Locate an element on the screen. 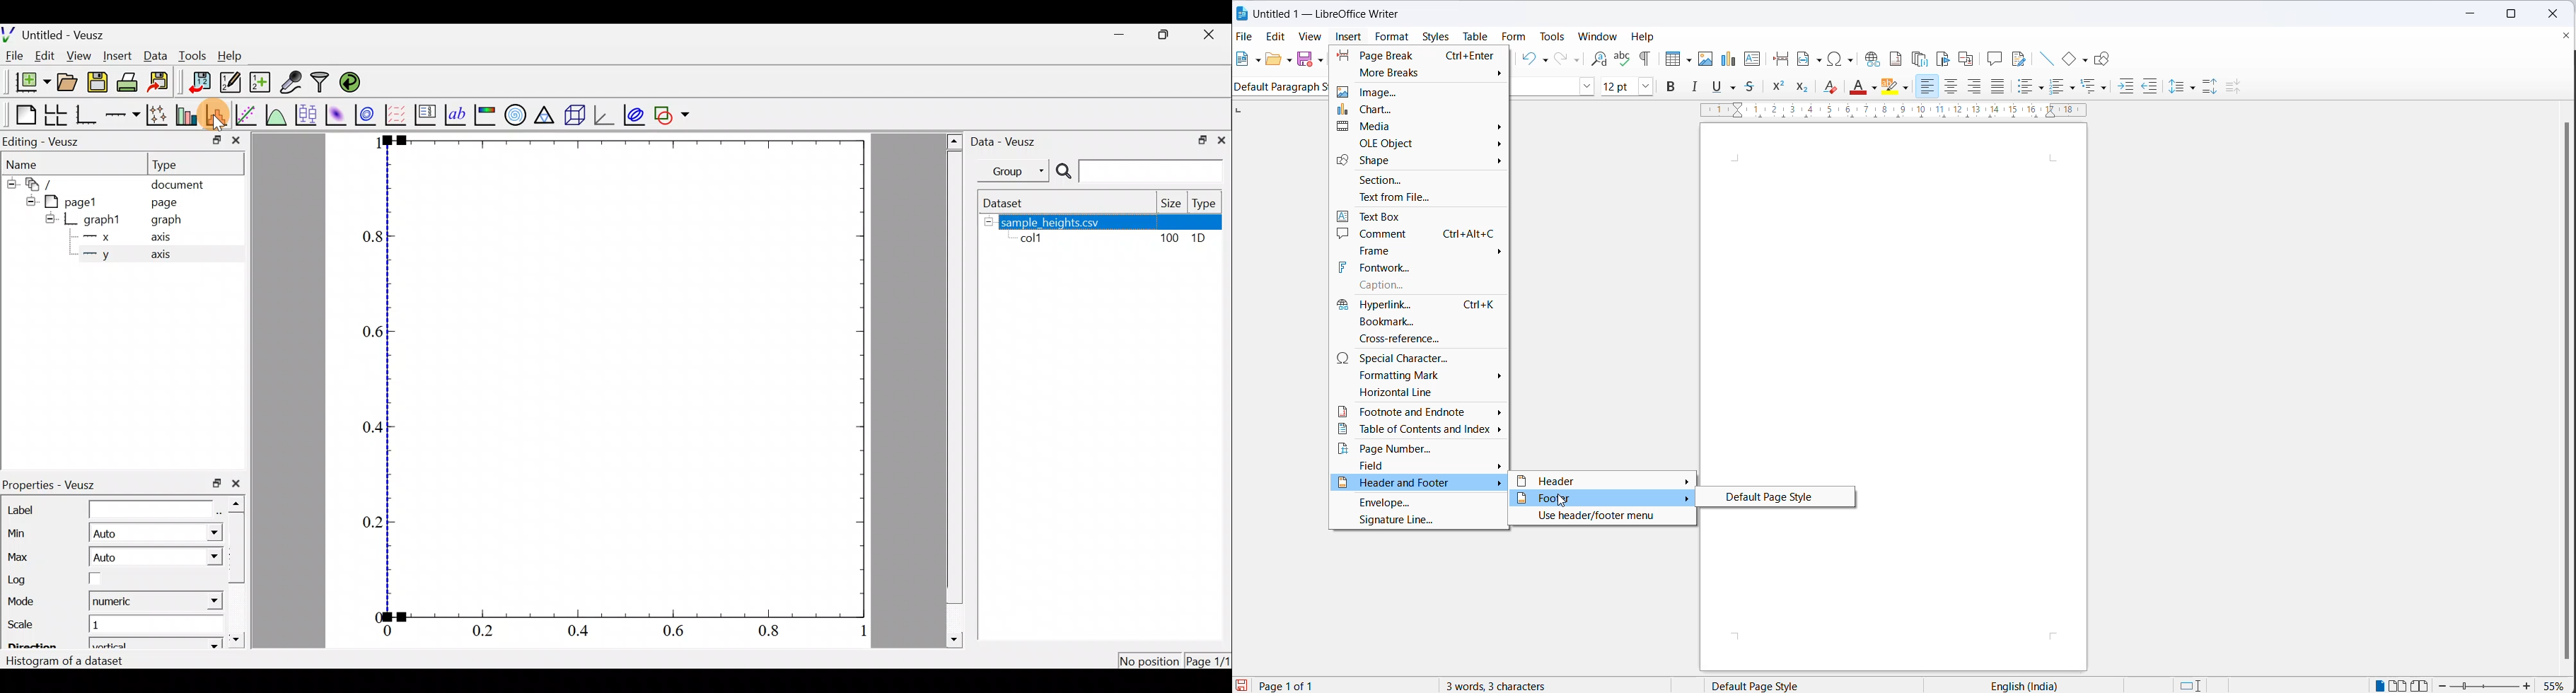 The width and height of the screenshot is (2576, 700). formatting mark is located at coordinates (1417, 376).